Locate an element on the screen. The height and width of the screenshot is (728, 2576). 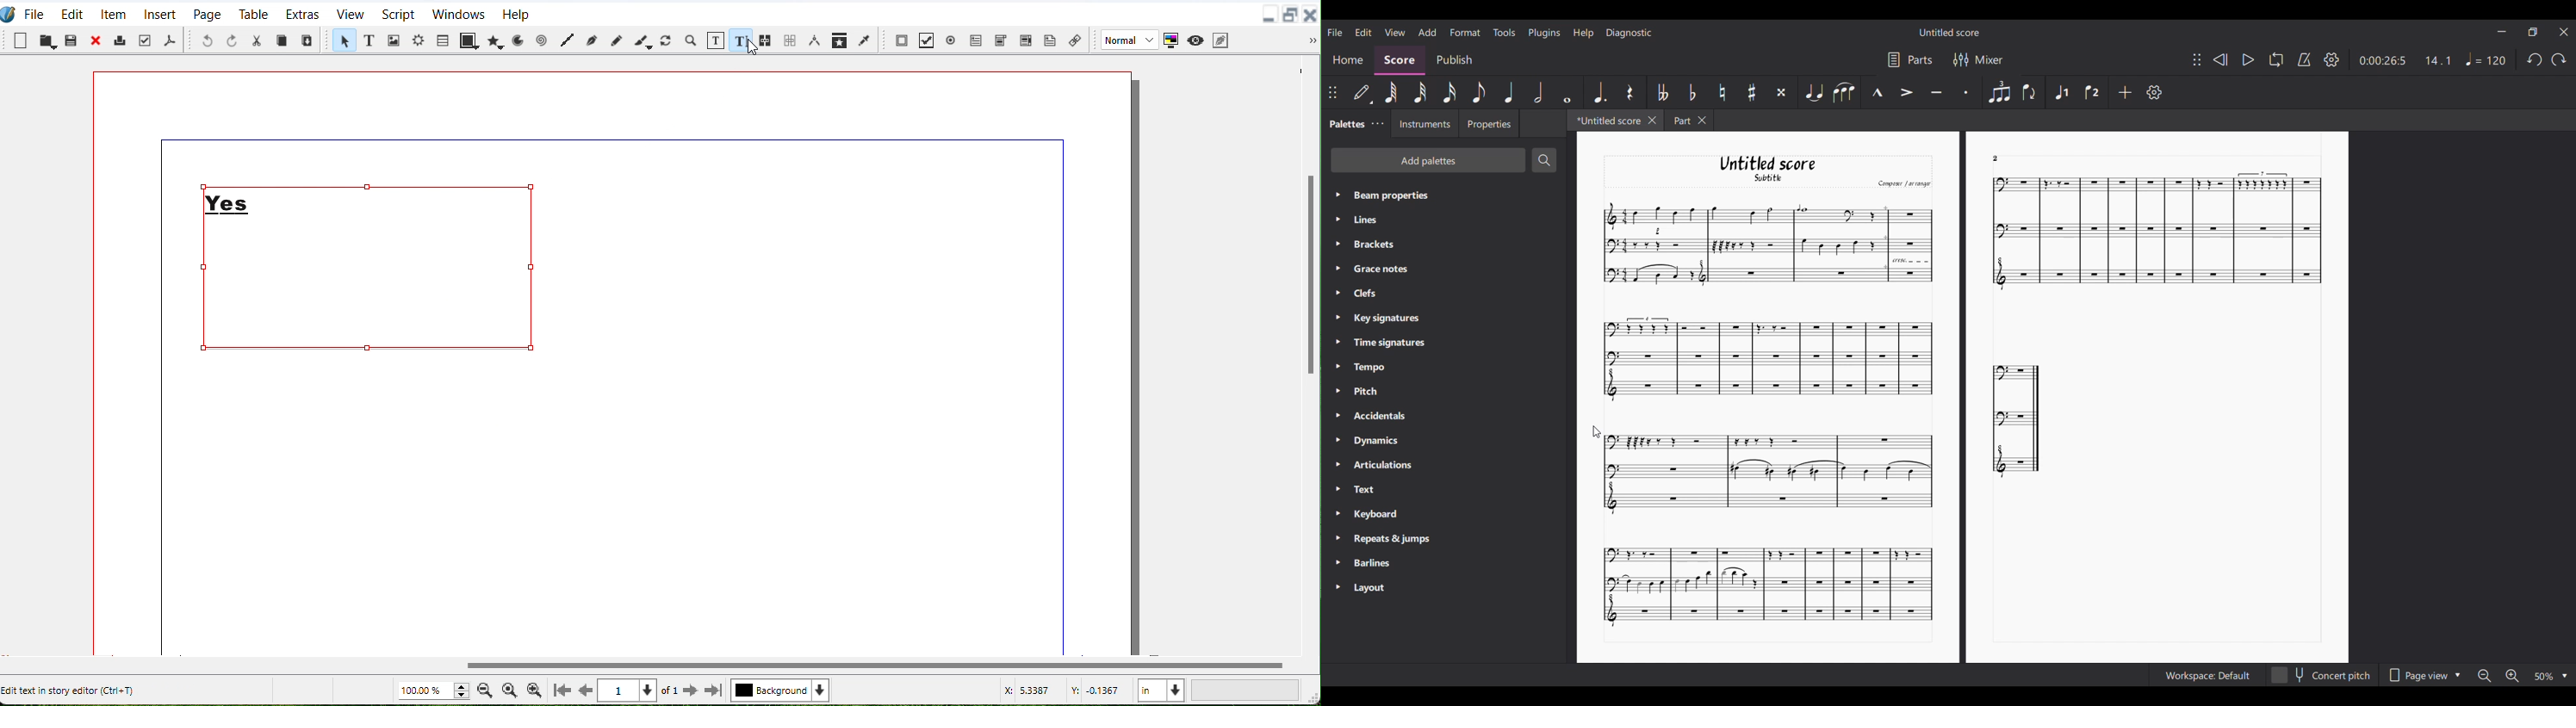
Drop down box is located at coordinates (1313, 41).